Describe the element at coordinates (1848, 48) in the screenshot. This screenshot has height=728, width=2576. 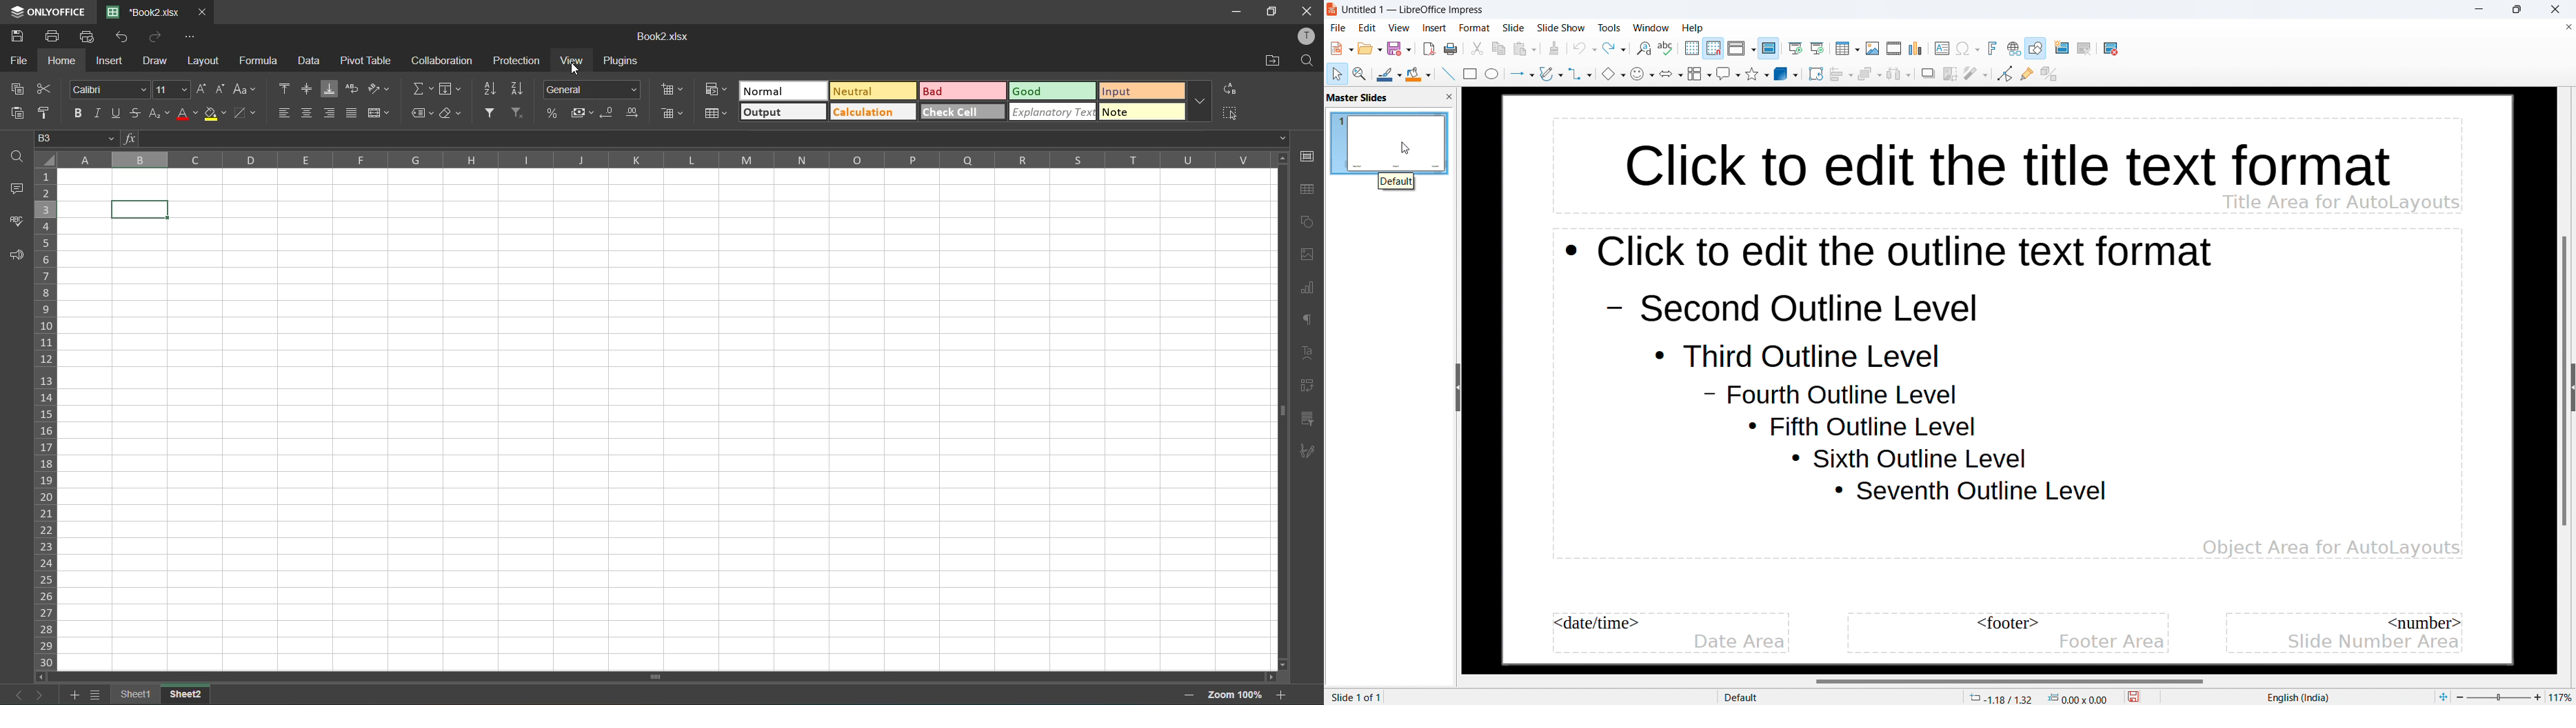
I see `insert table` at that location.